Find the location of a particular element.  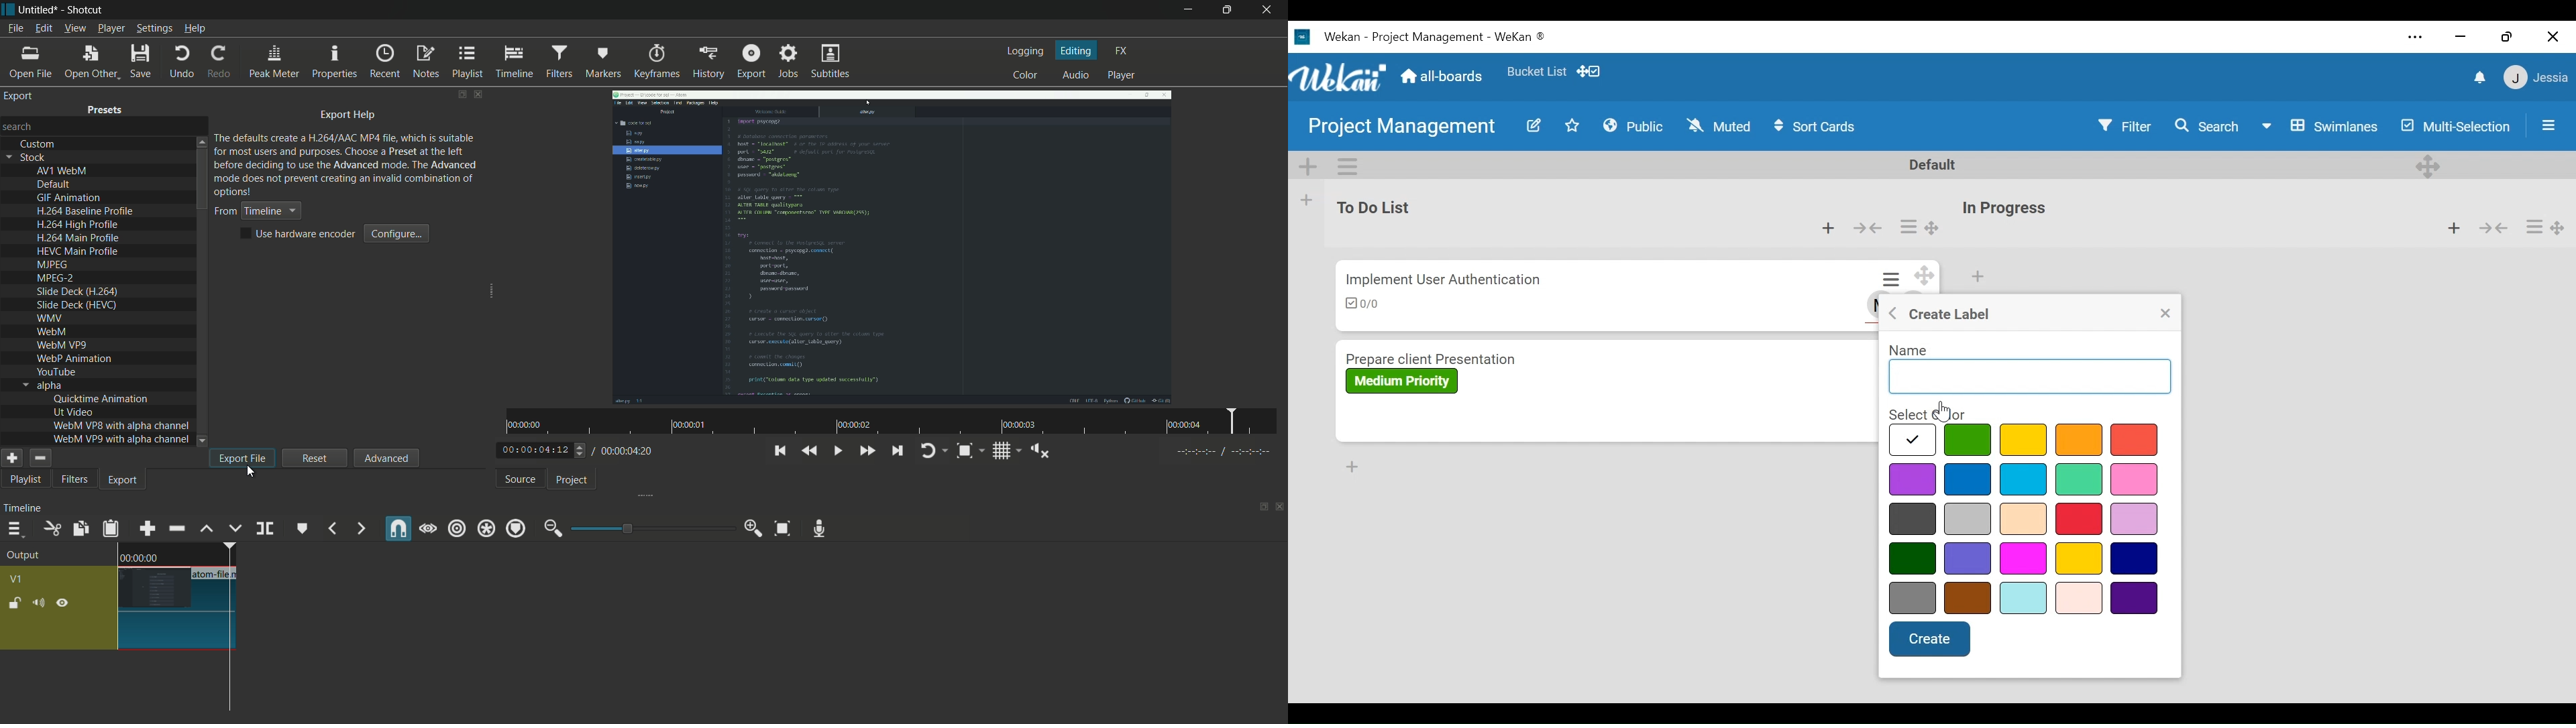

Muted is located at coordinates (1718, 125).